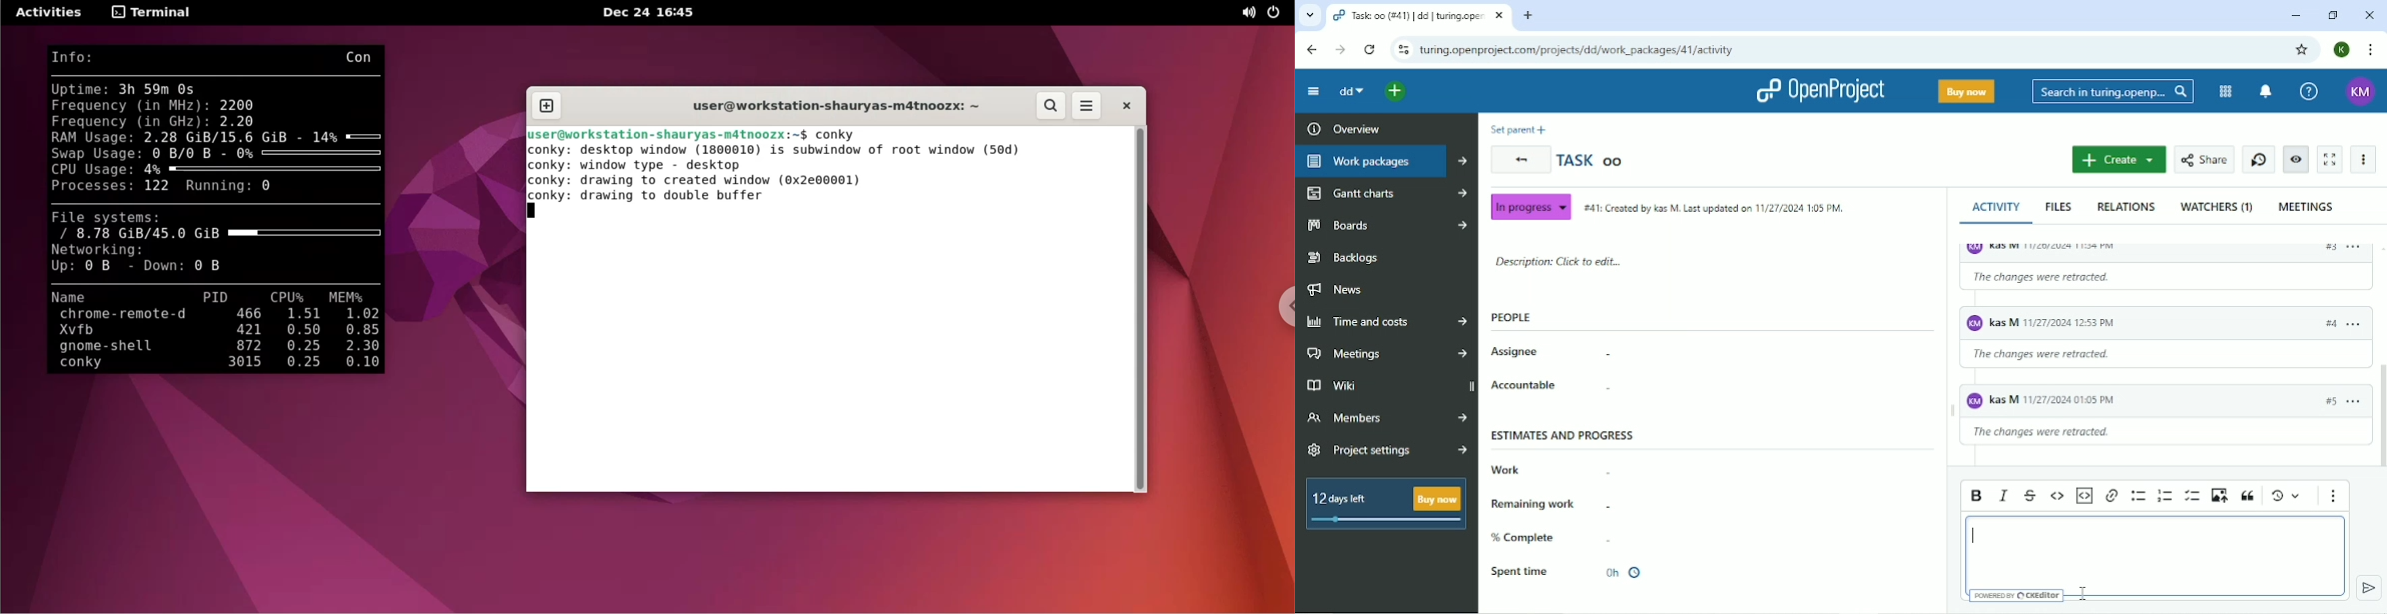 The height and width of the screenshot is (616, 2408). I want to click on Back, so click(1311, 50).